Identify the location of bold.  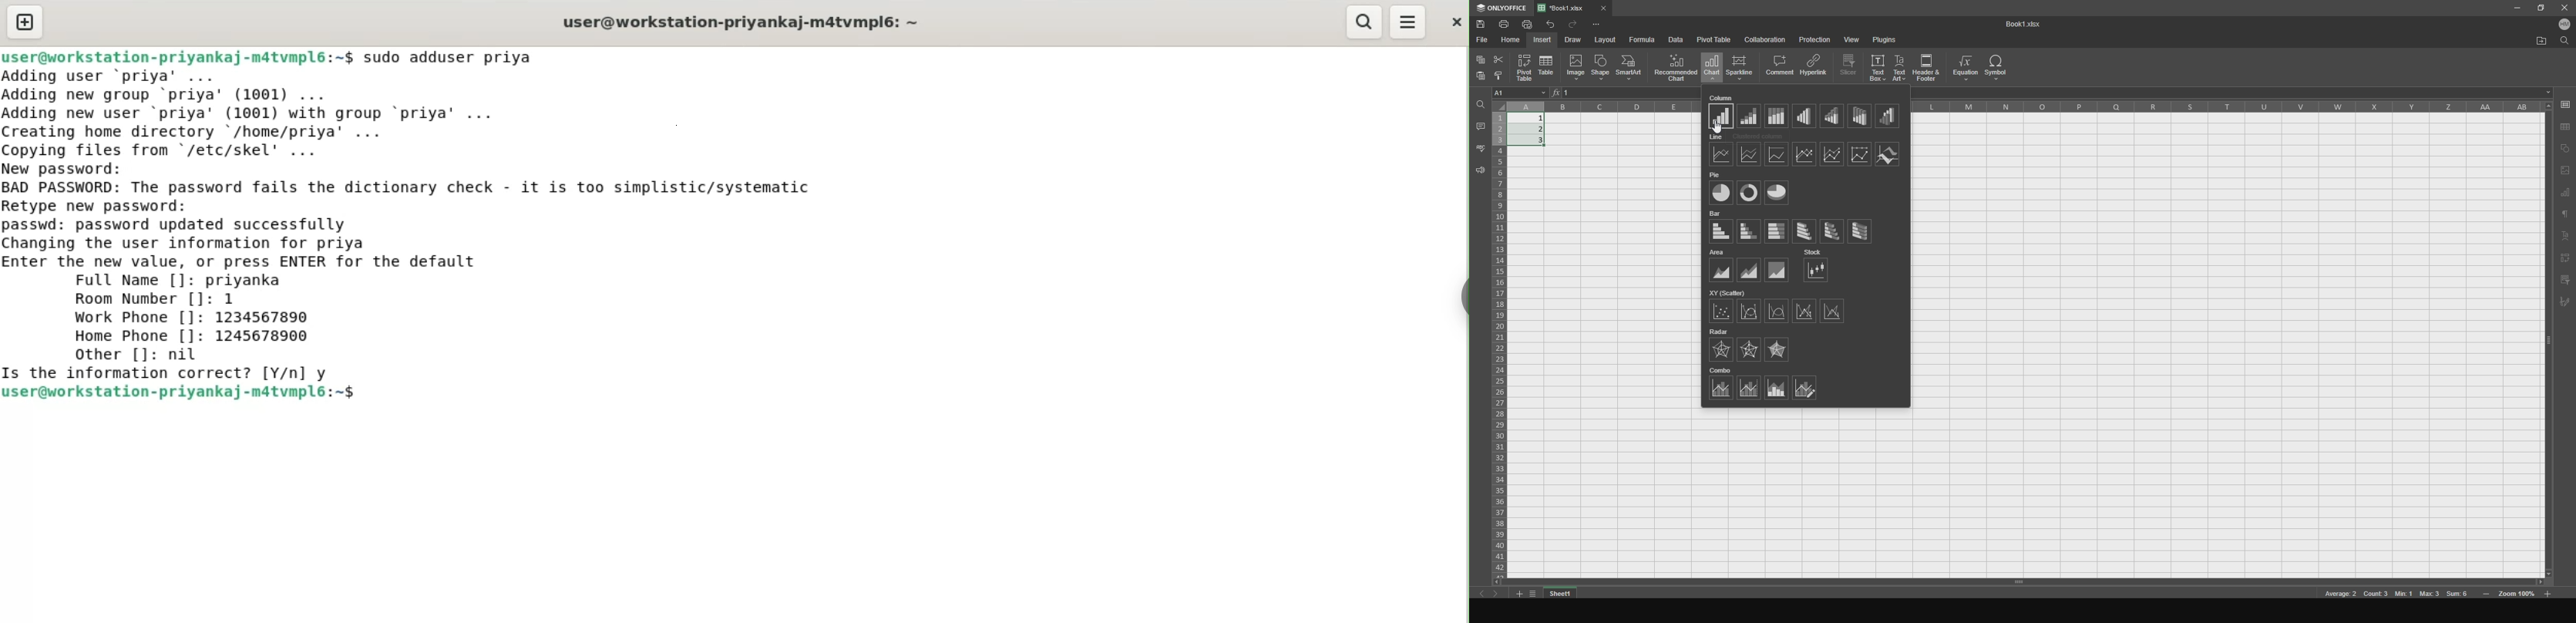
(1500, 77).